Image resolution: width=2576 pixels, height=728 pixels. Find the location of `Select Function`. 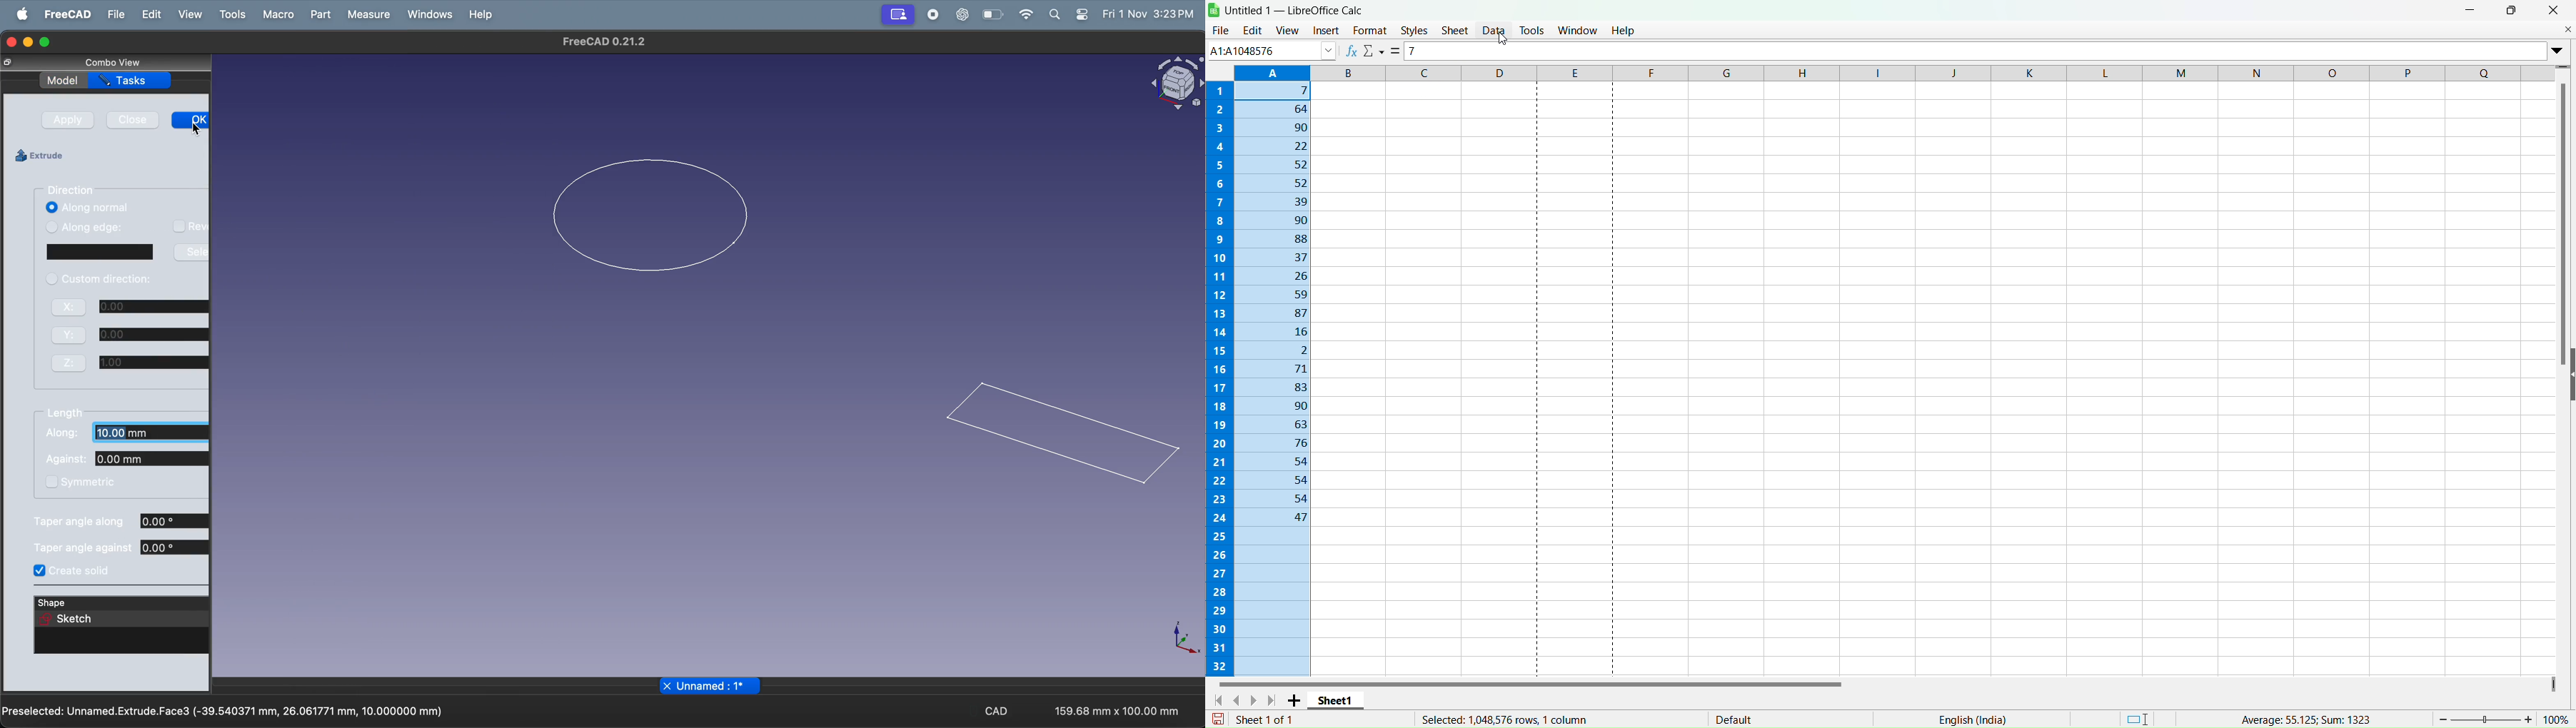

Select Function is located at coordinates (1375, 52).